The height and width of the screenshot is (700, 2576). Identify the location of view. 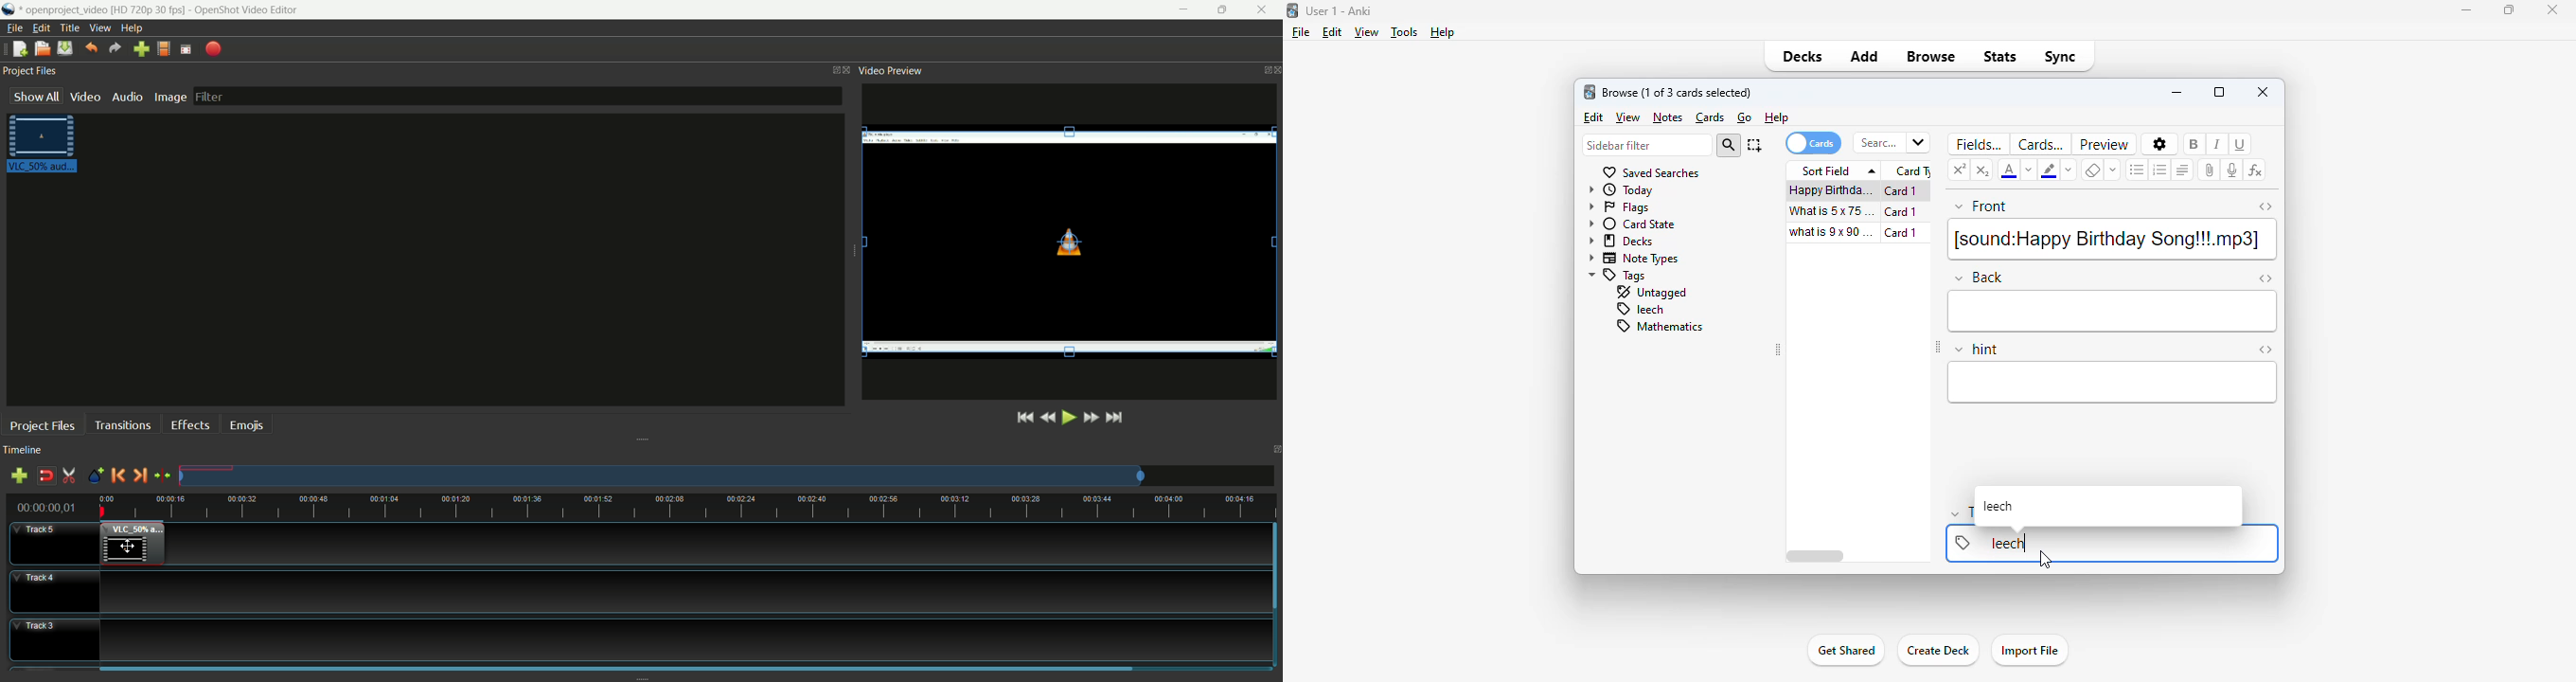
(103, 27).